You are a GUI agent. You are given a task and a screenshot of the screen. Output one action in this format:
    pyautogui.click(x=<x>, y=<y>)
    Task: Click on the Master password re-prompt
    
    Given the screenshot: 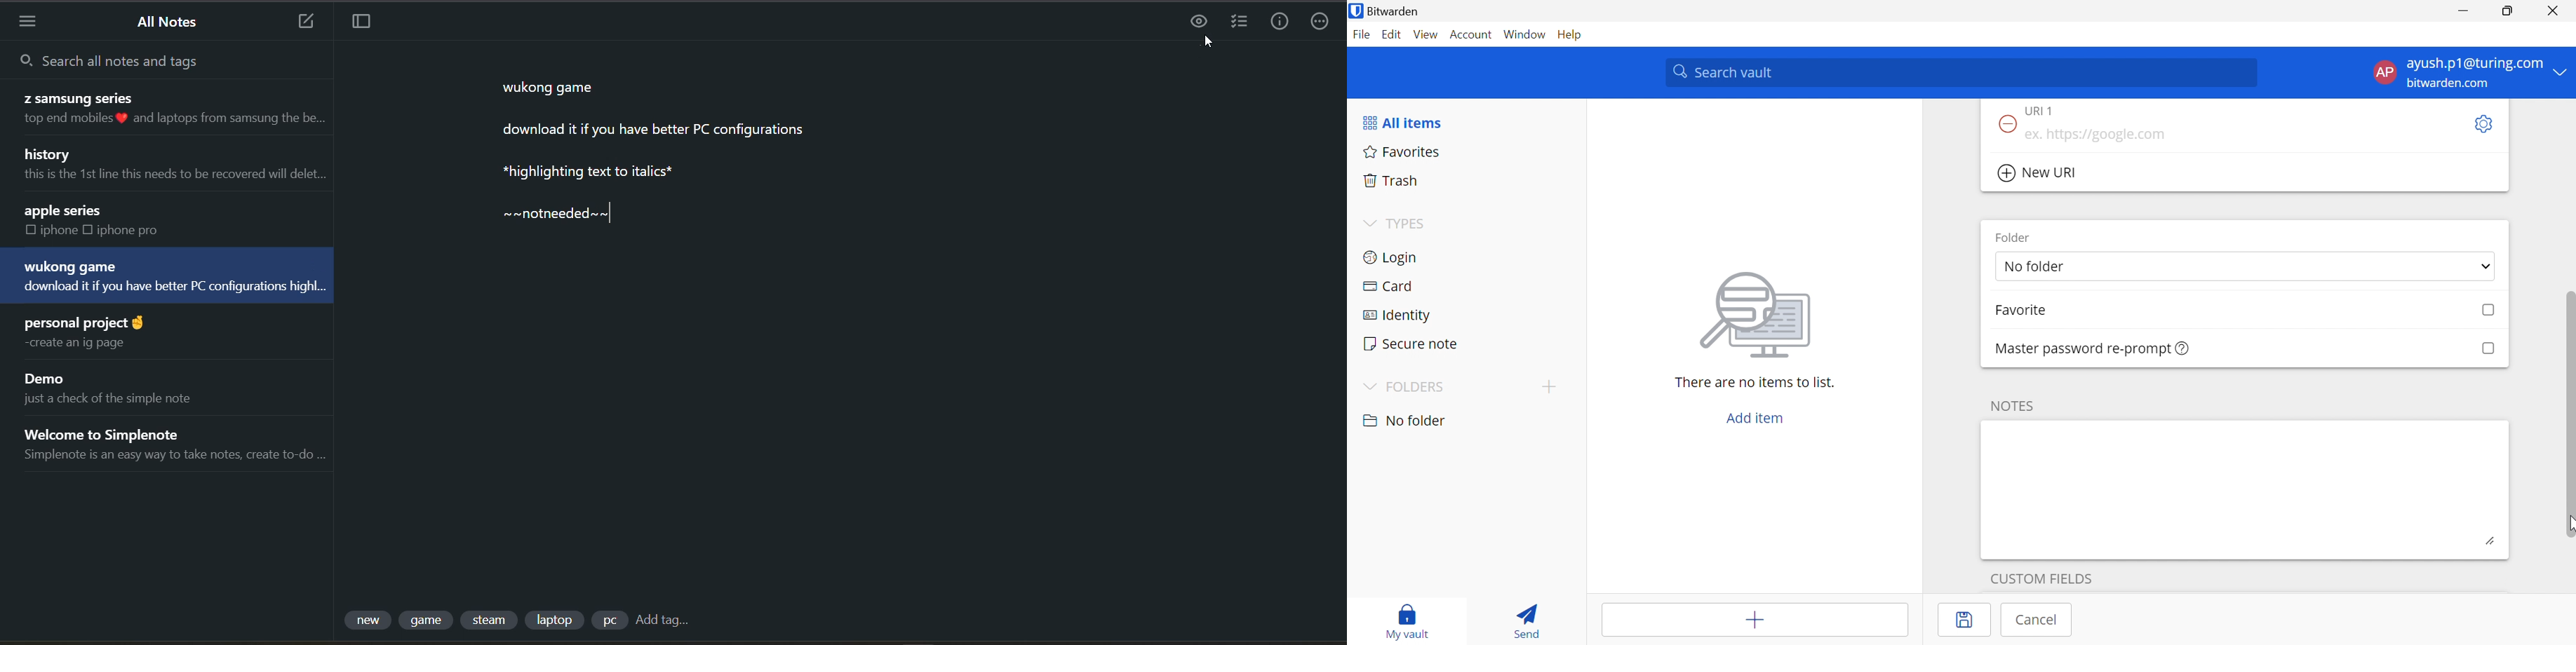 What is the action you would take?
    pyautogui.click(x=2093, y=349)
    